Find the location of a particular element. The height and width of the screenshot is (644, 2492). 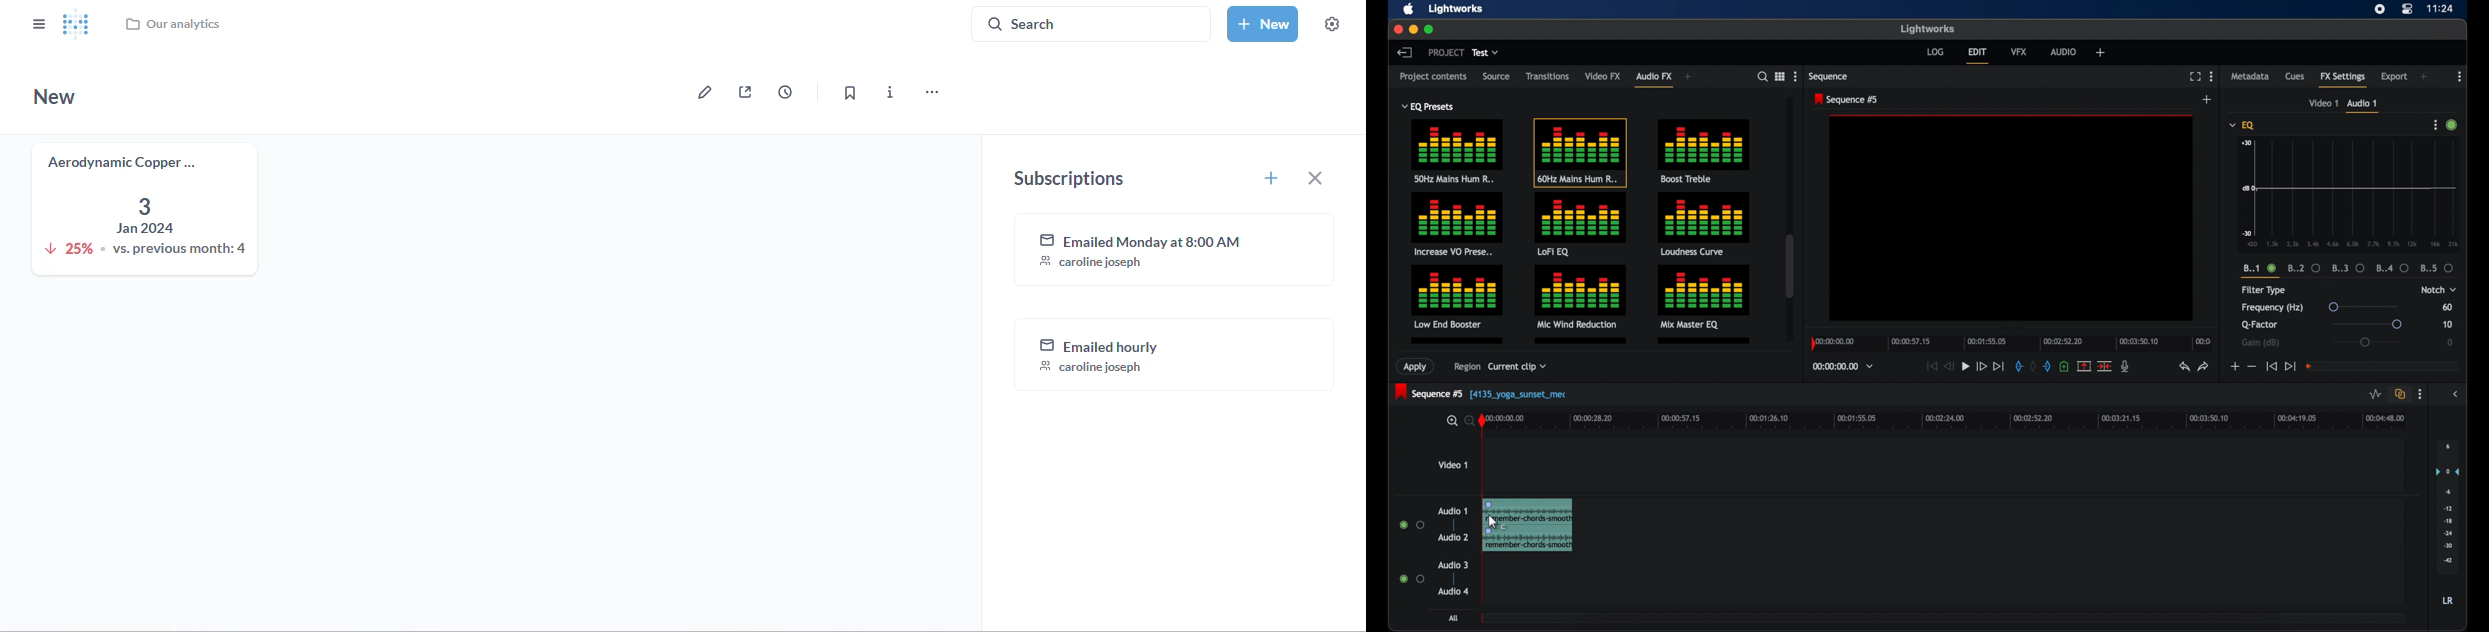

toggle audio levels editing is located at coordinates (2375, 394).